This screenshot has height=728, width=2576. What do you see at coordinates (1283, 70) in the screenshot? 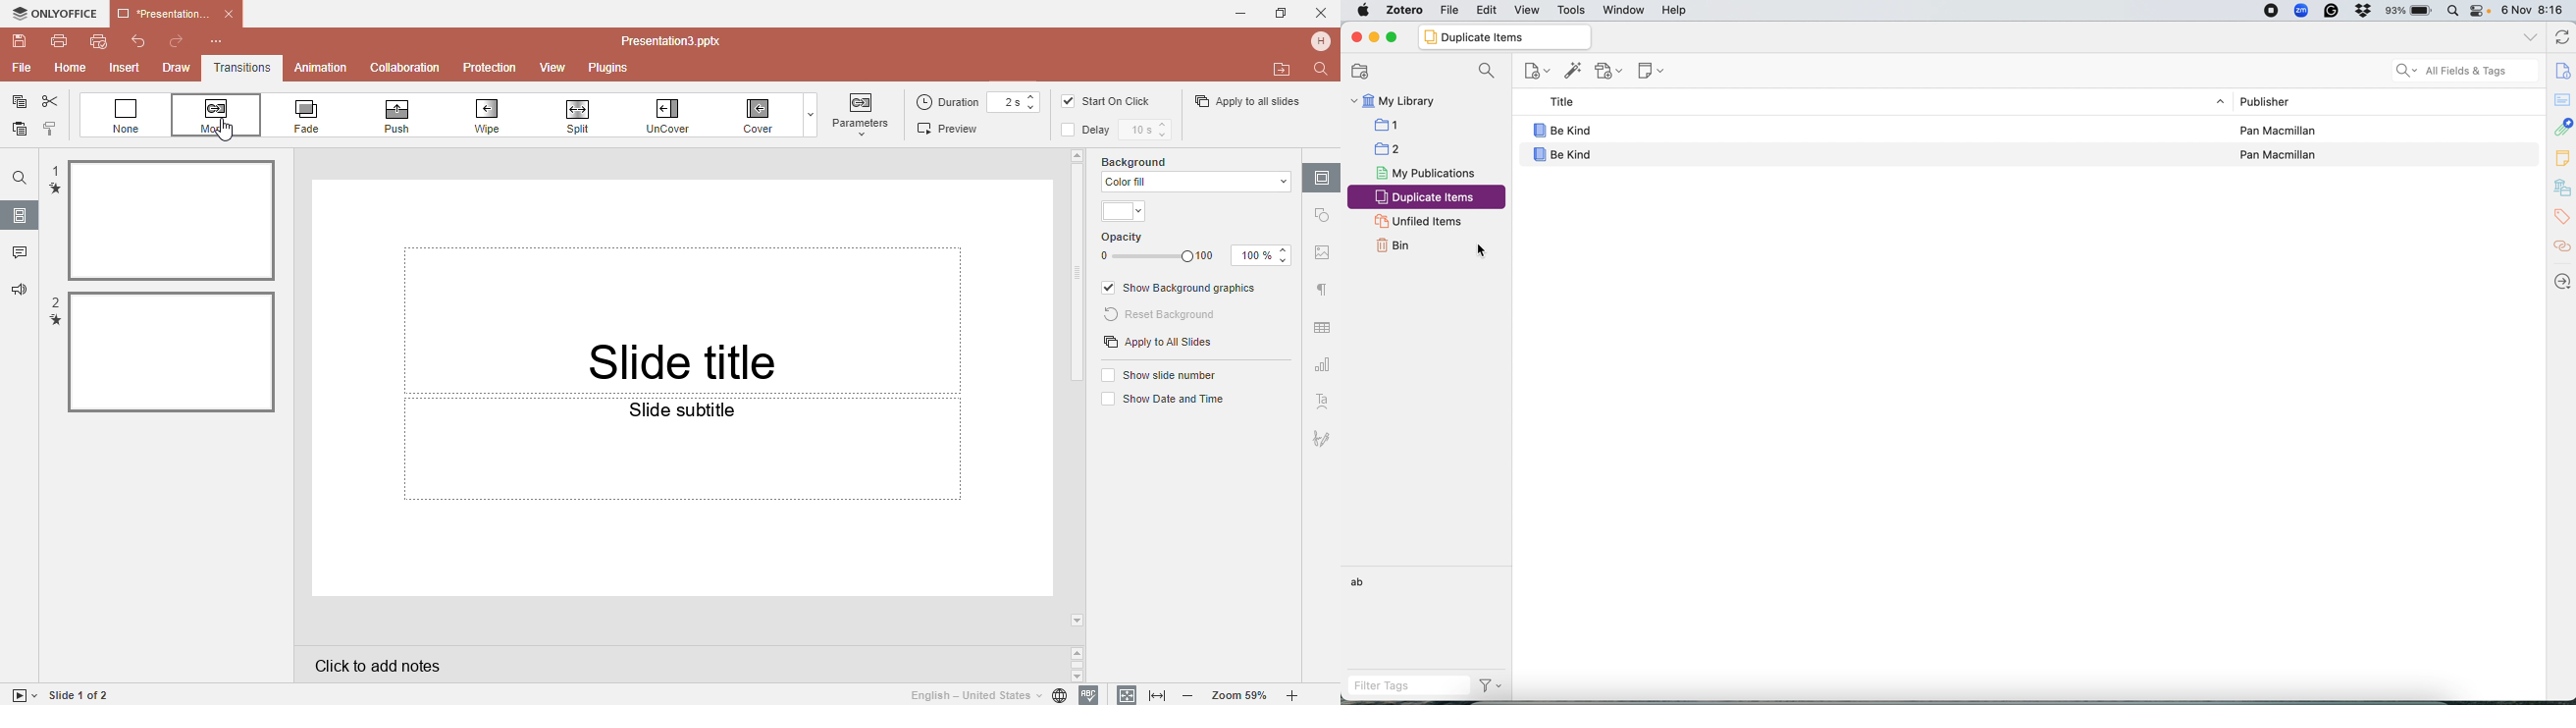
I see `Open file` at bounding box center [1283, 70].